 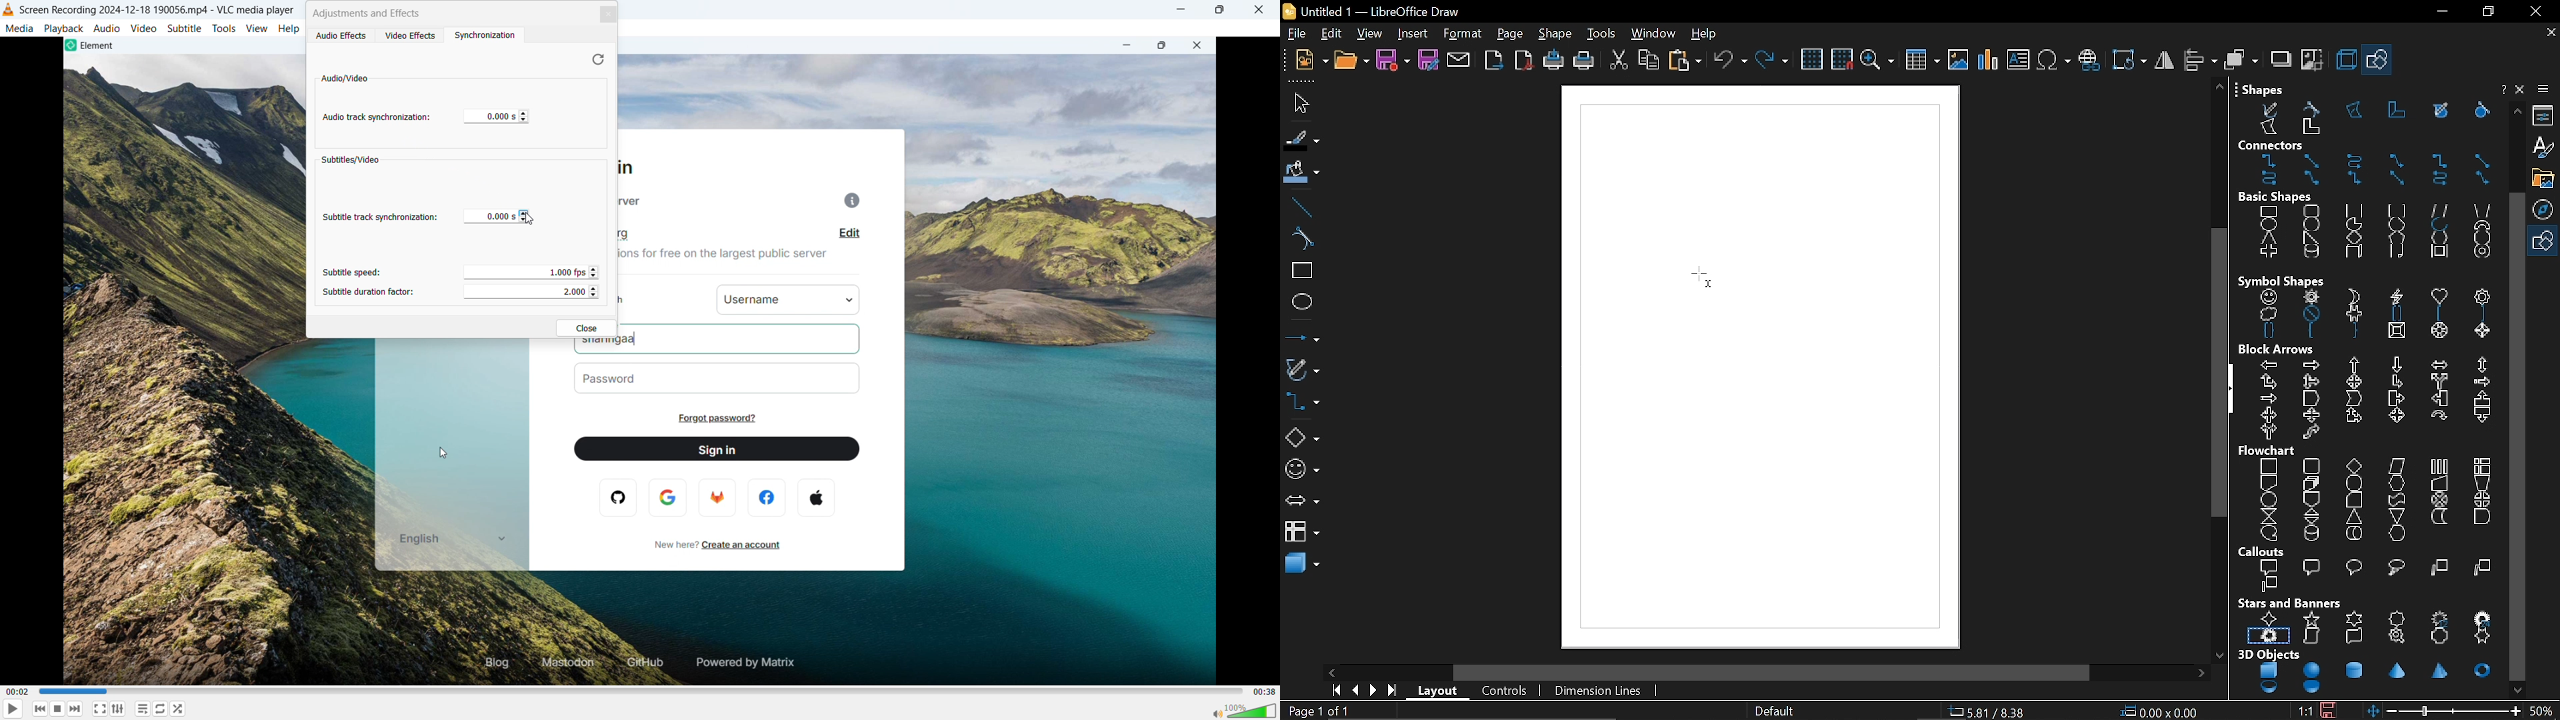 What do you see at coordinates (2543, 178) in the screenshot?
I see `gallery` at bounding box center [2543, 178].